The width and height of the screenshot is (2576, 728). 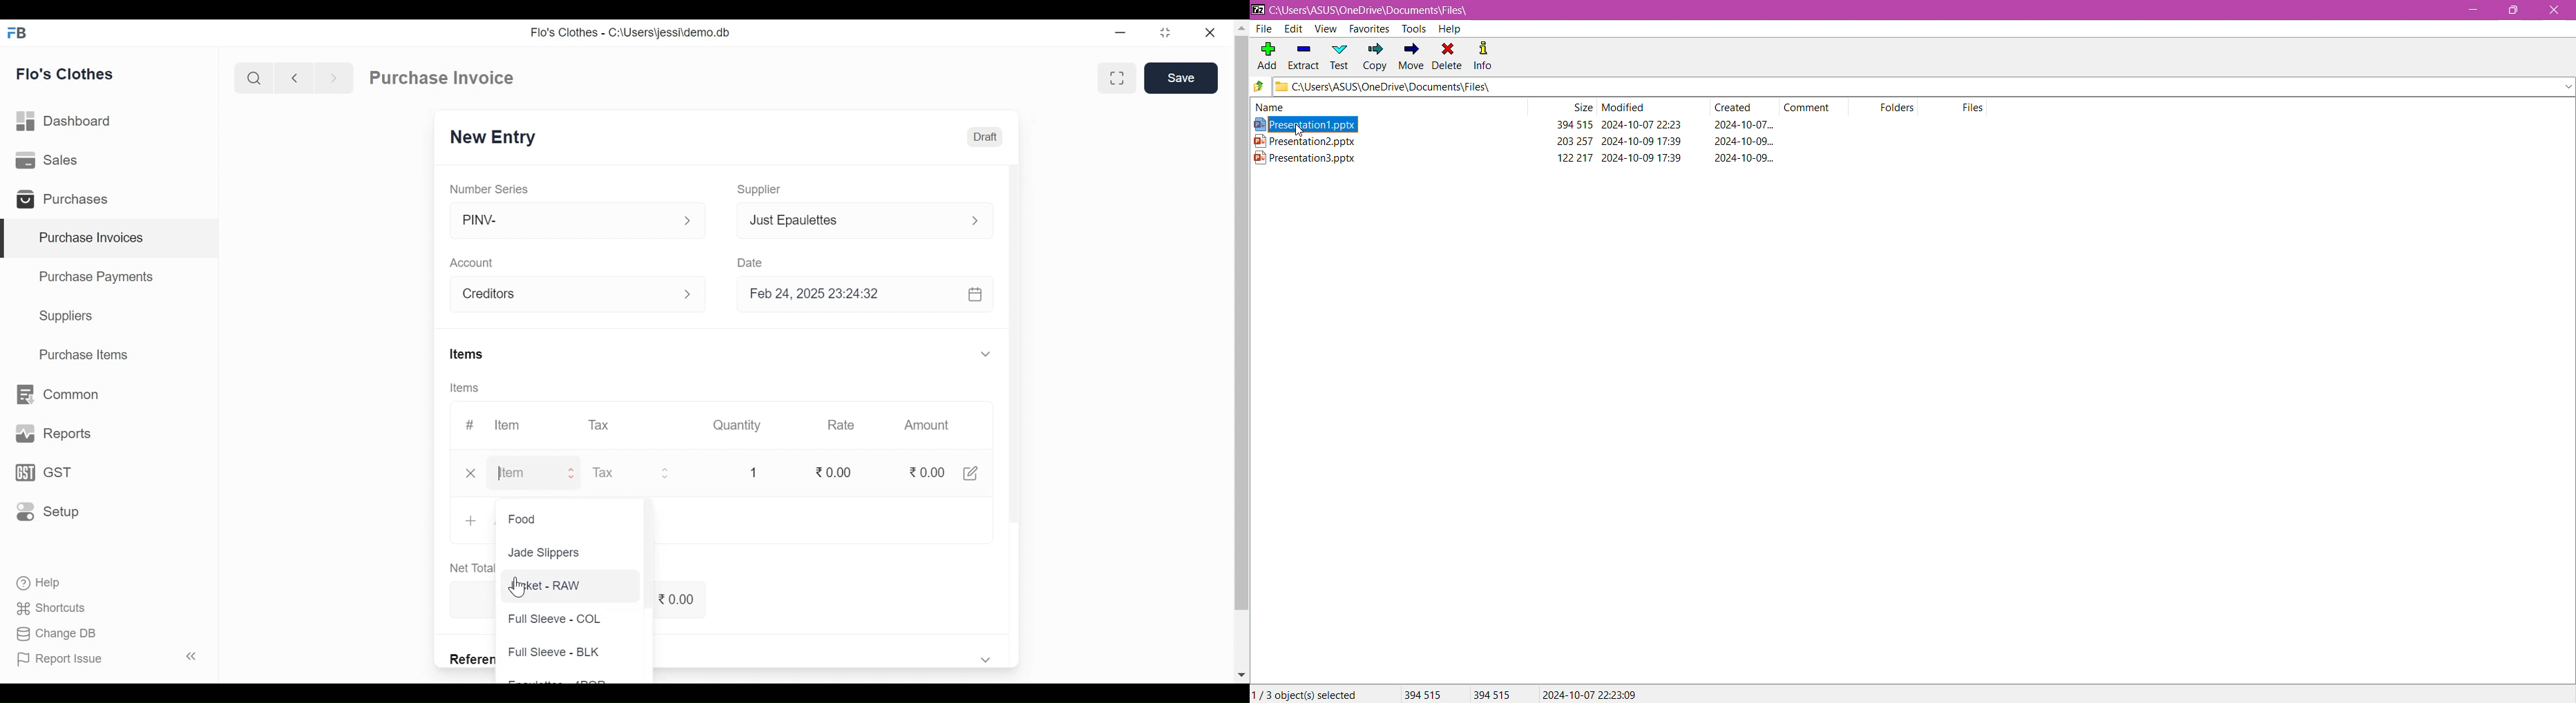 What do you see at coordinates (467, 387) in the screenshot?
I see `Items` at bounding box center [467, 387].